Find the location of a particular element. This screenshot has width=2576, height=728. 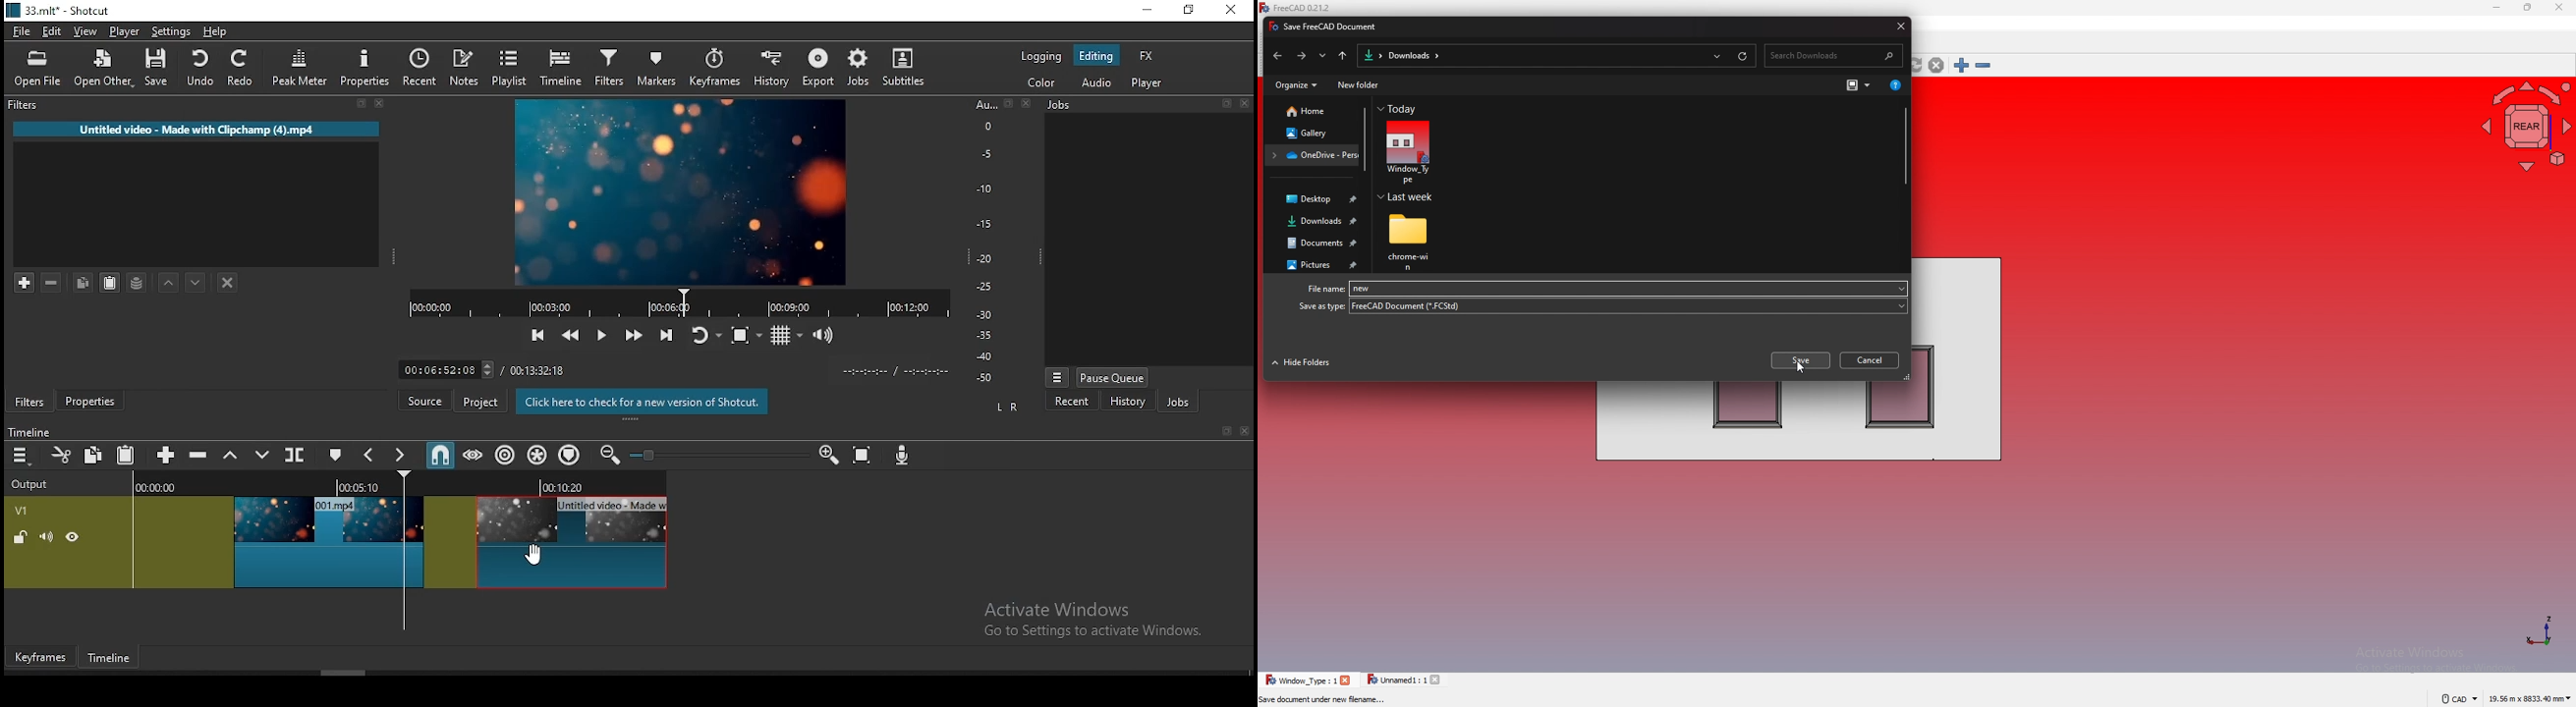

close is located at coordinates (1247, 432).